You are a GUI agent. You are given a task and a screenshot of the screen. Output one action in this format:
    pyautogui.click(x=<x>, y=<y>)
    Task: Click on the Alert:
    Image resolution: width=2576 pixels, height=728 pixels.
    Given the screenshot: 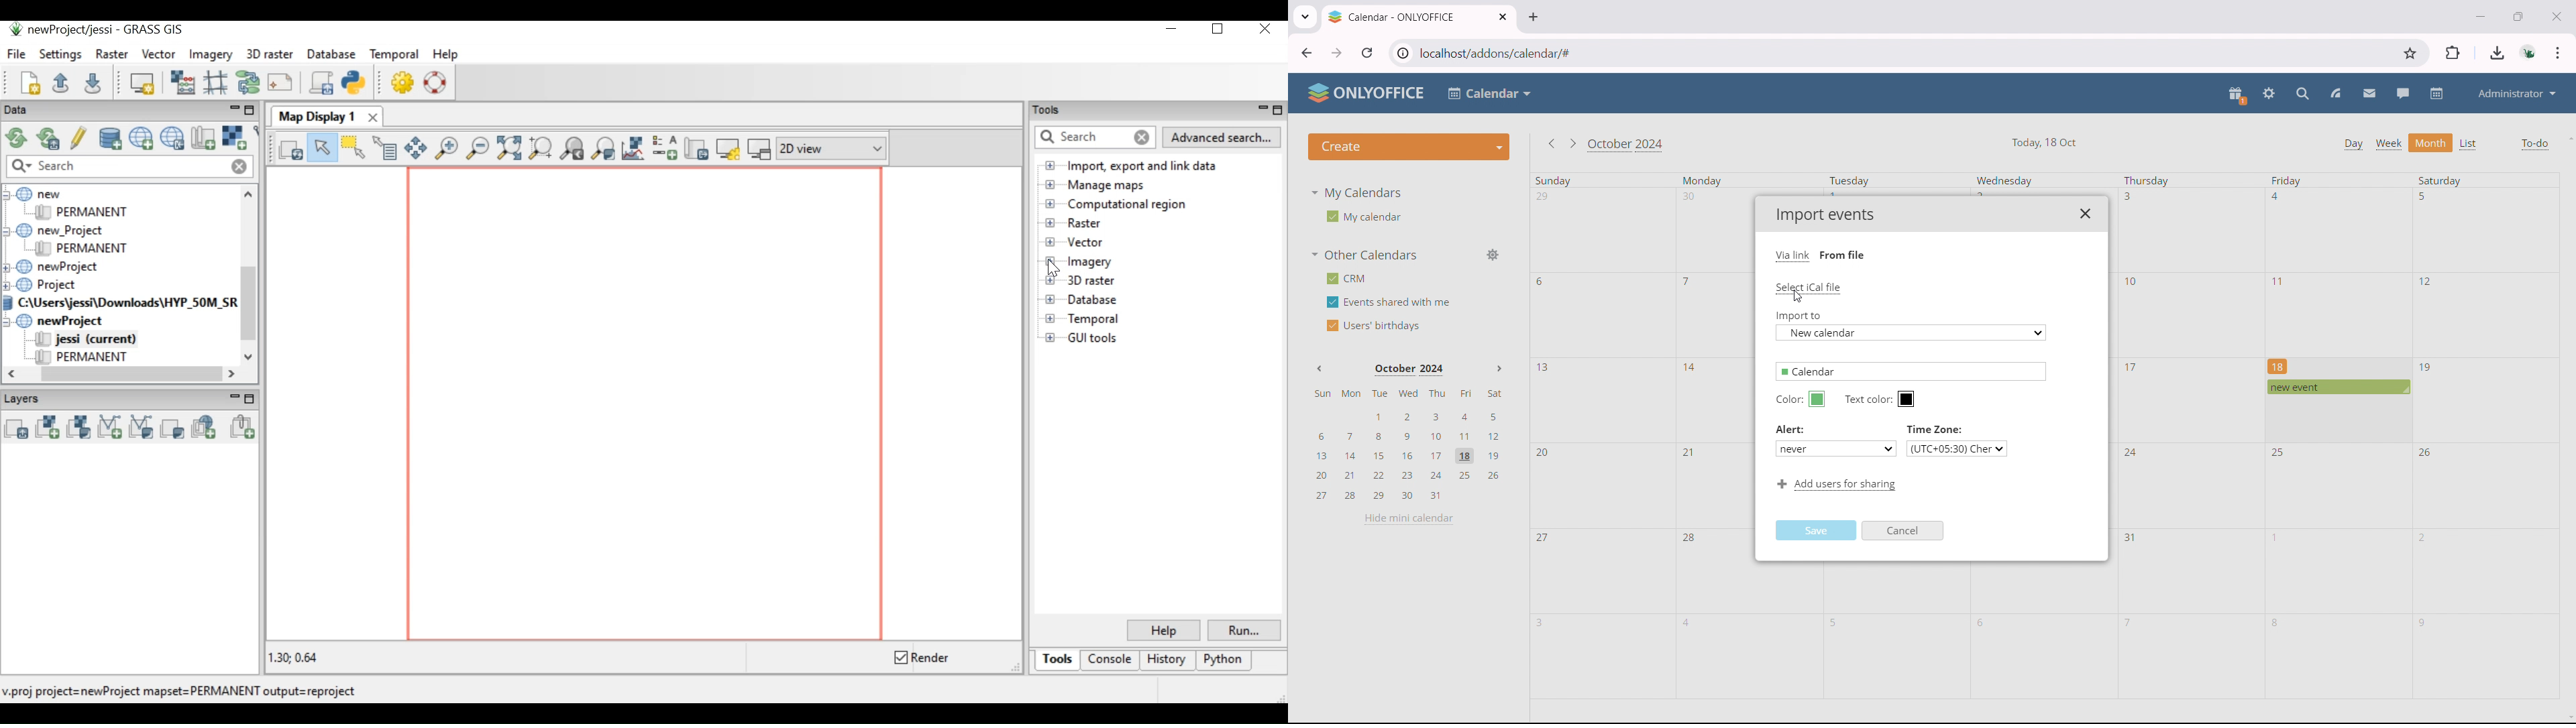 What is the action you would take?
    pyautogui.click(x=1792, y=430)
    